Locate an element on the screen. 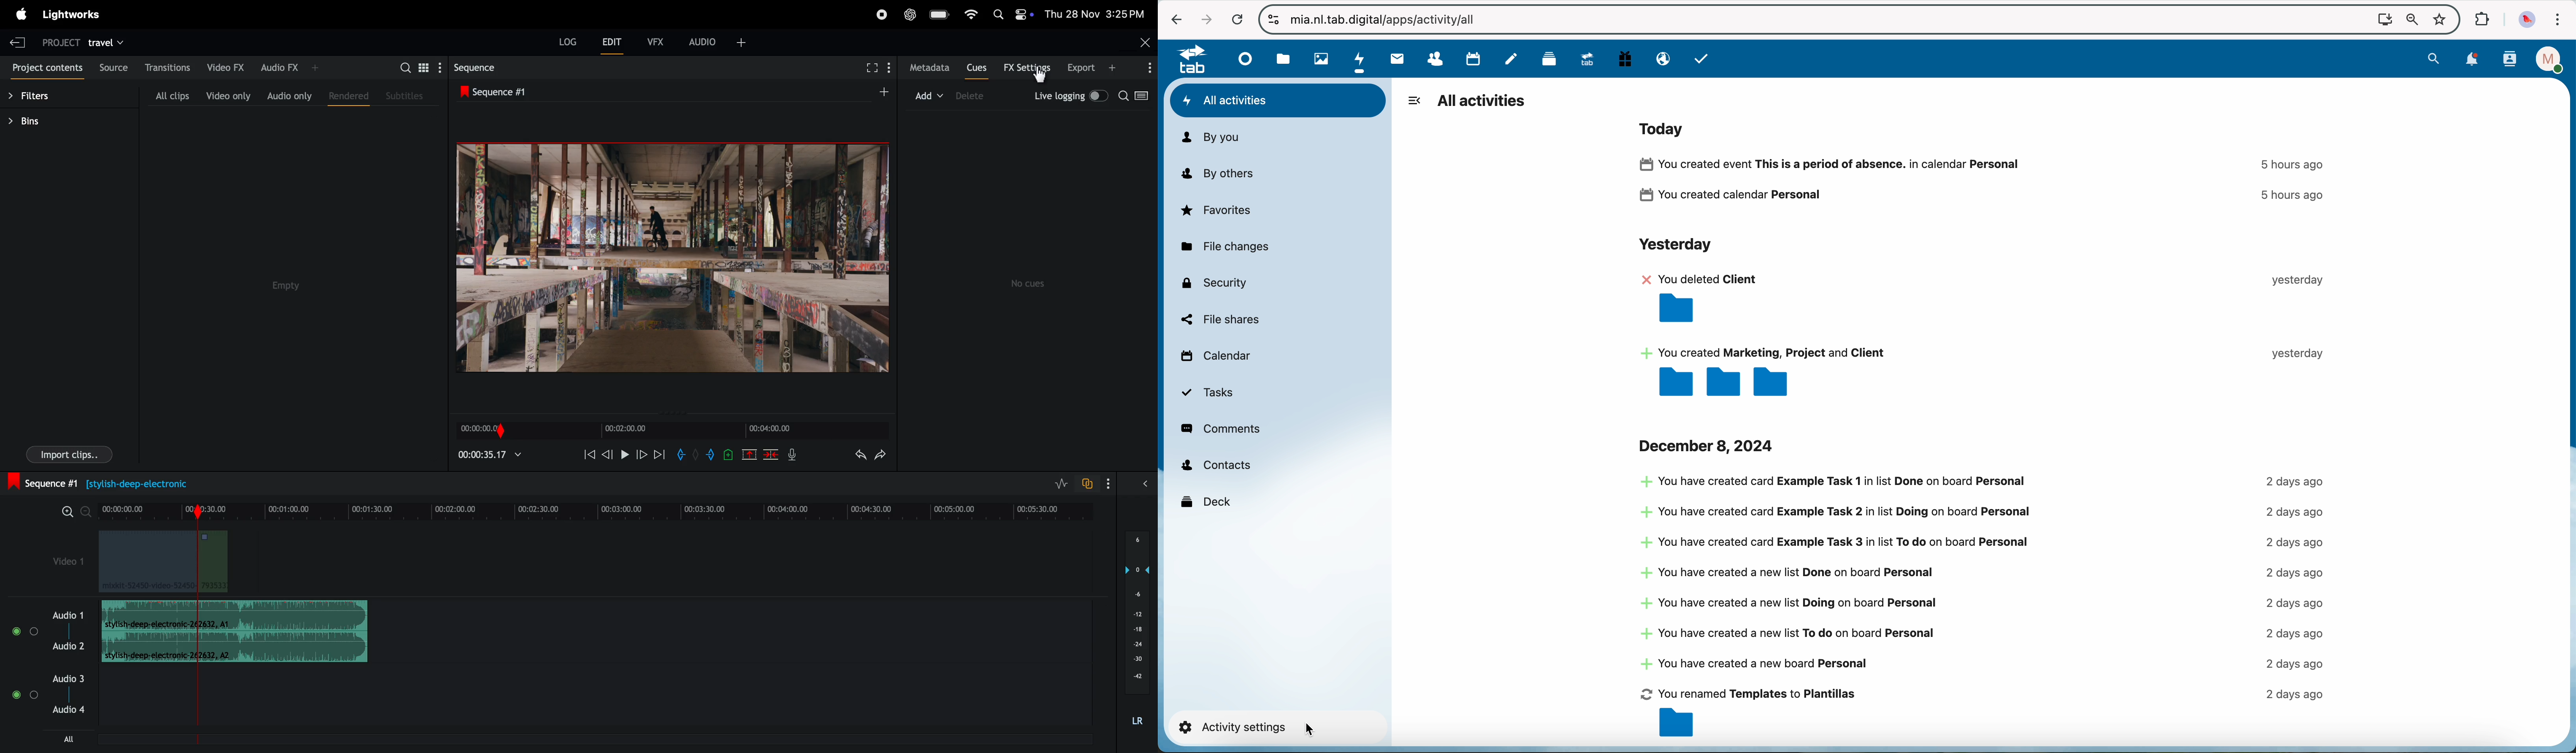  audio level is located at coordinates (1138, 627).